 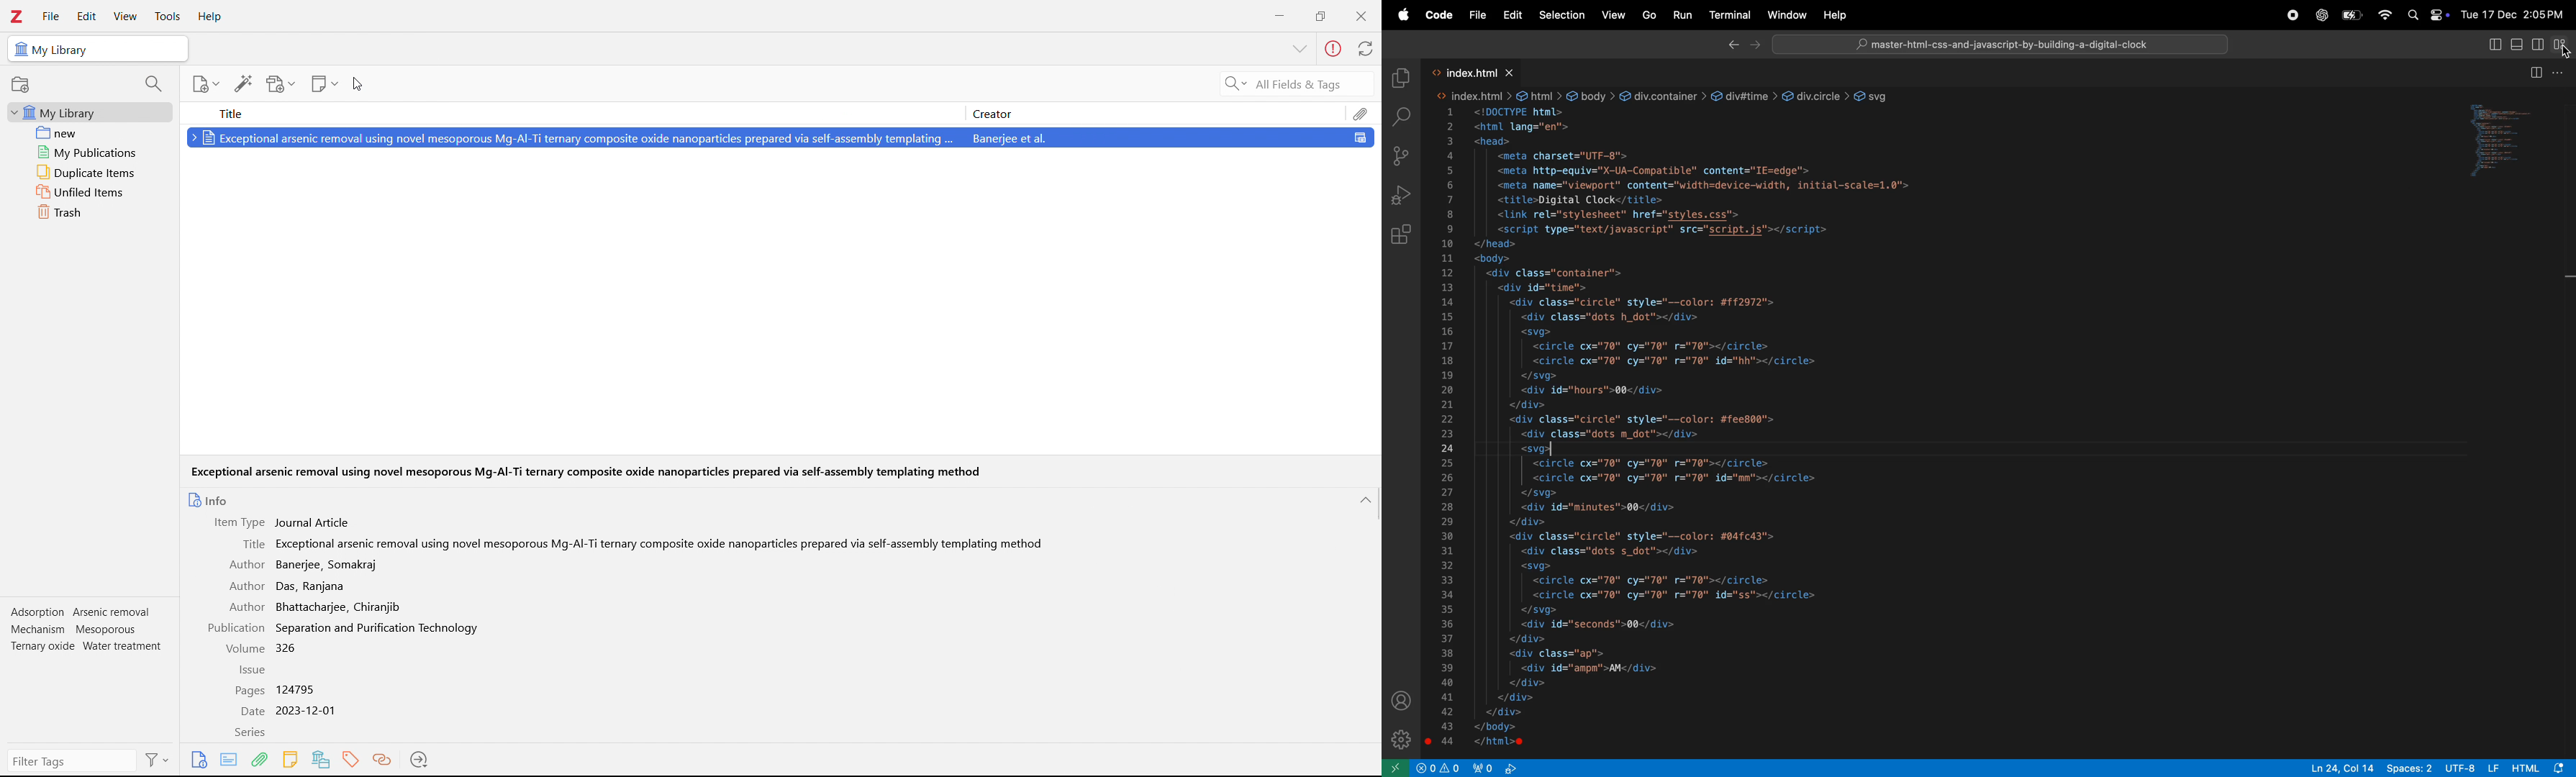 What do you see at coordinates (2539, 43) in the screenshot?
I see `toggle secondary sidebar` at bounding box center [2539, 43].